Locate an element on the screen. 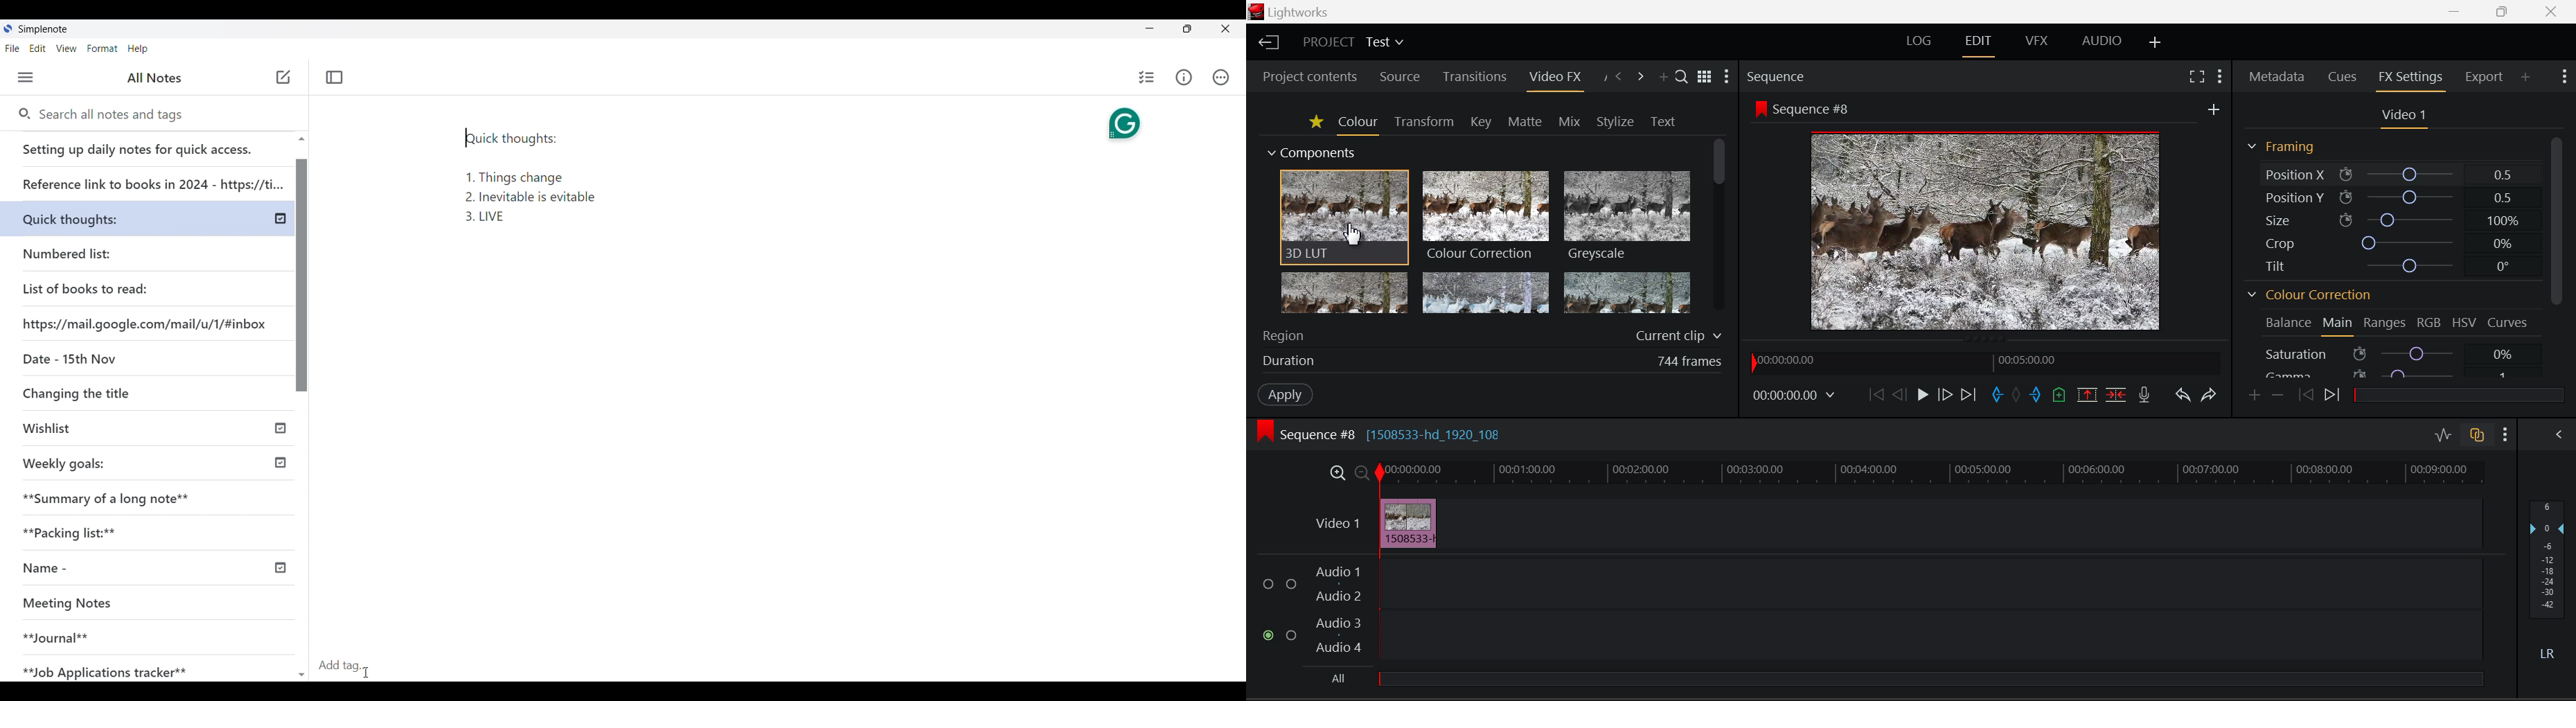 Image resolution: width=2576 pixels, height=728 pixels. Wishlist is located at coordinates (108, 430).